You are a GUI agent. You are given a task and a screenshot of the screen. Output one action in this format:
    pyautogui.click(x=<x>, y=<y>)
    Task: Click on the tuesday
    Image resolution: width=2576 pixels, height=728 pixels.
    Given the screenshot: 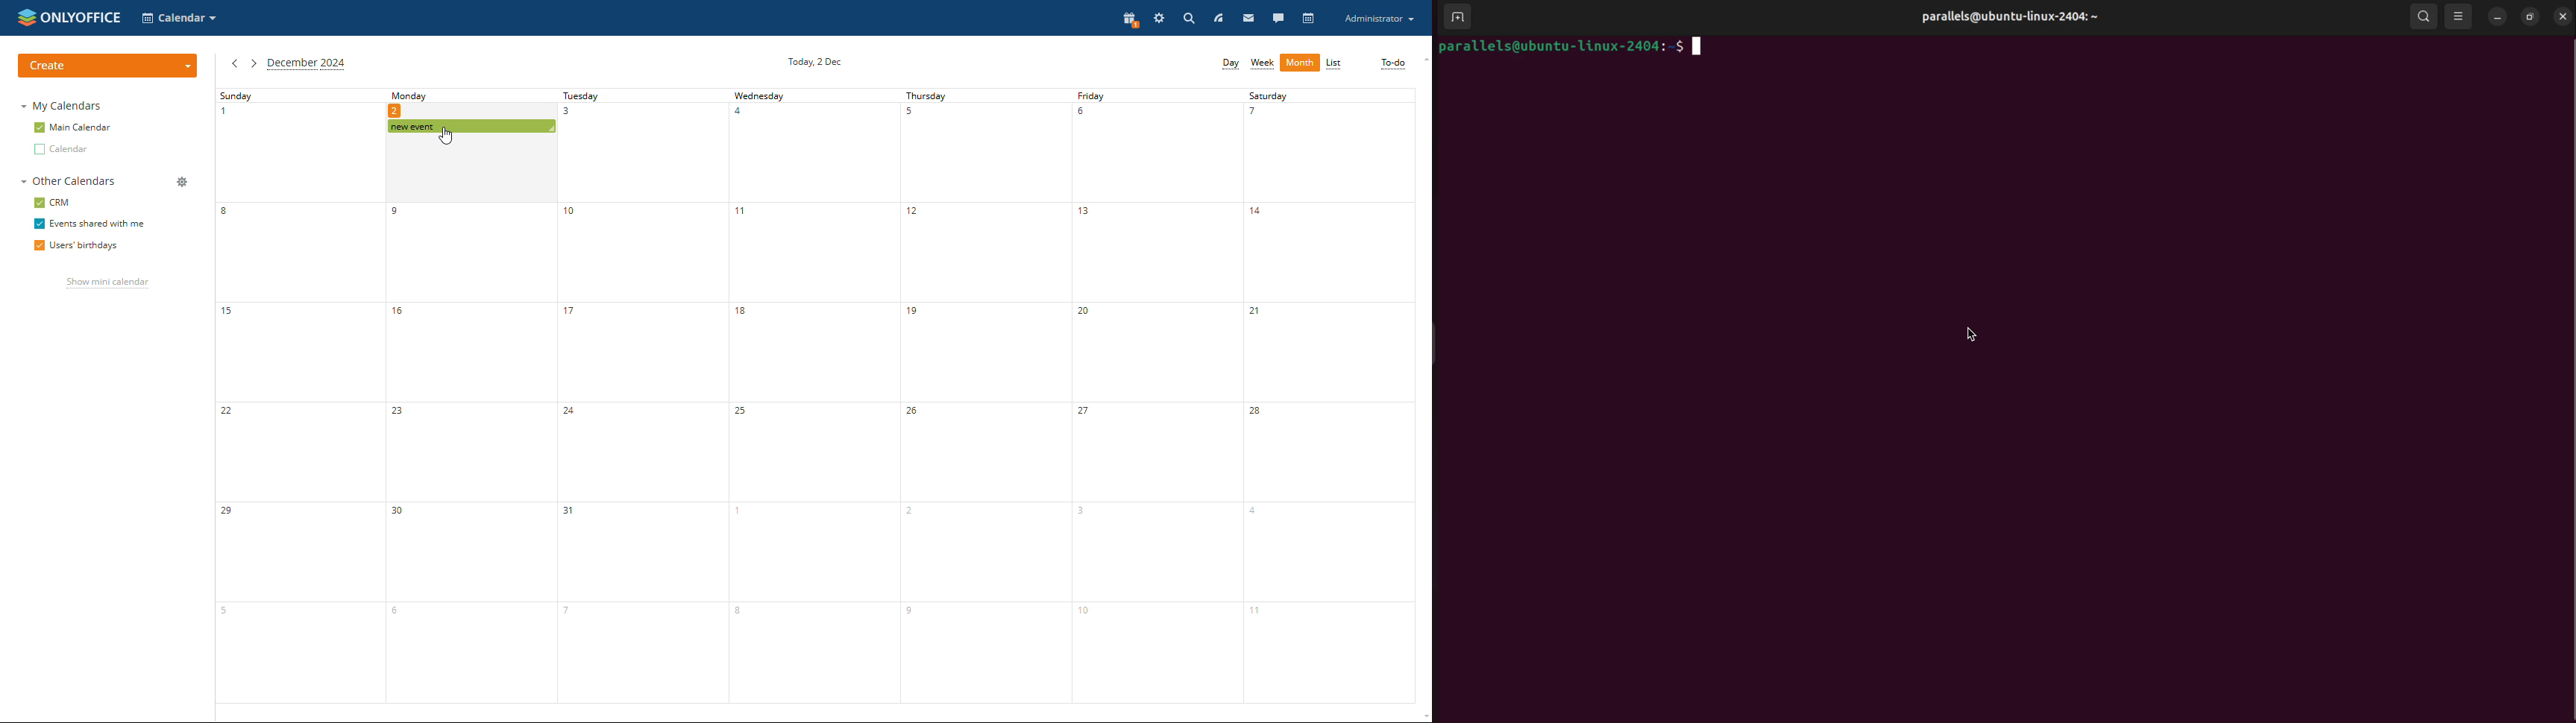 What is the action you would take?
    pyautogui.click(x=644, y=394)
    